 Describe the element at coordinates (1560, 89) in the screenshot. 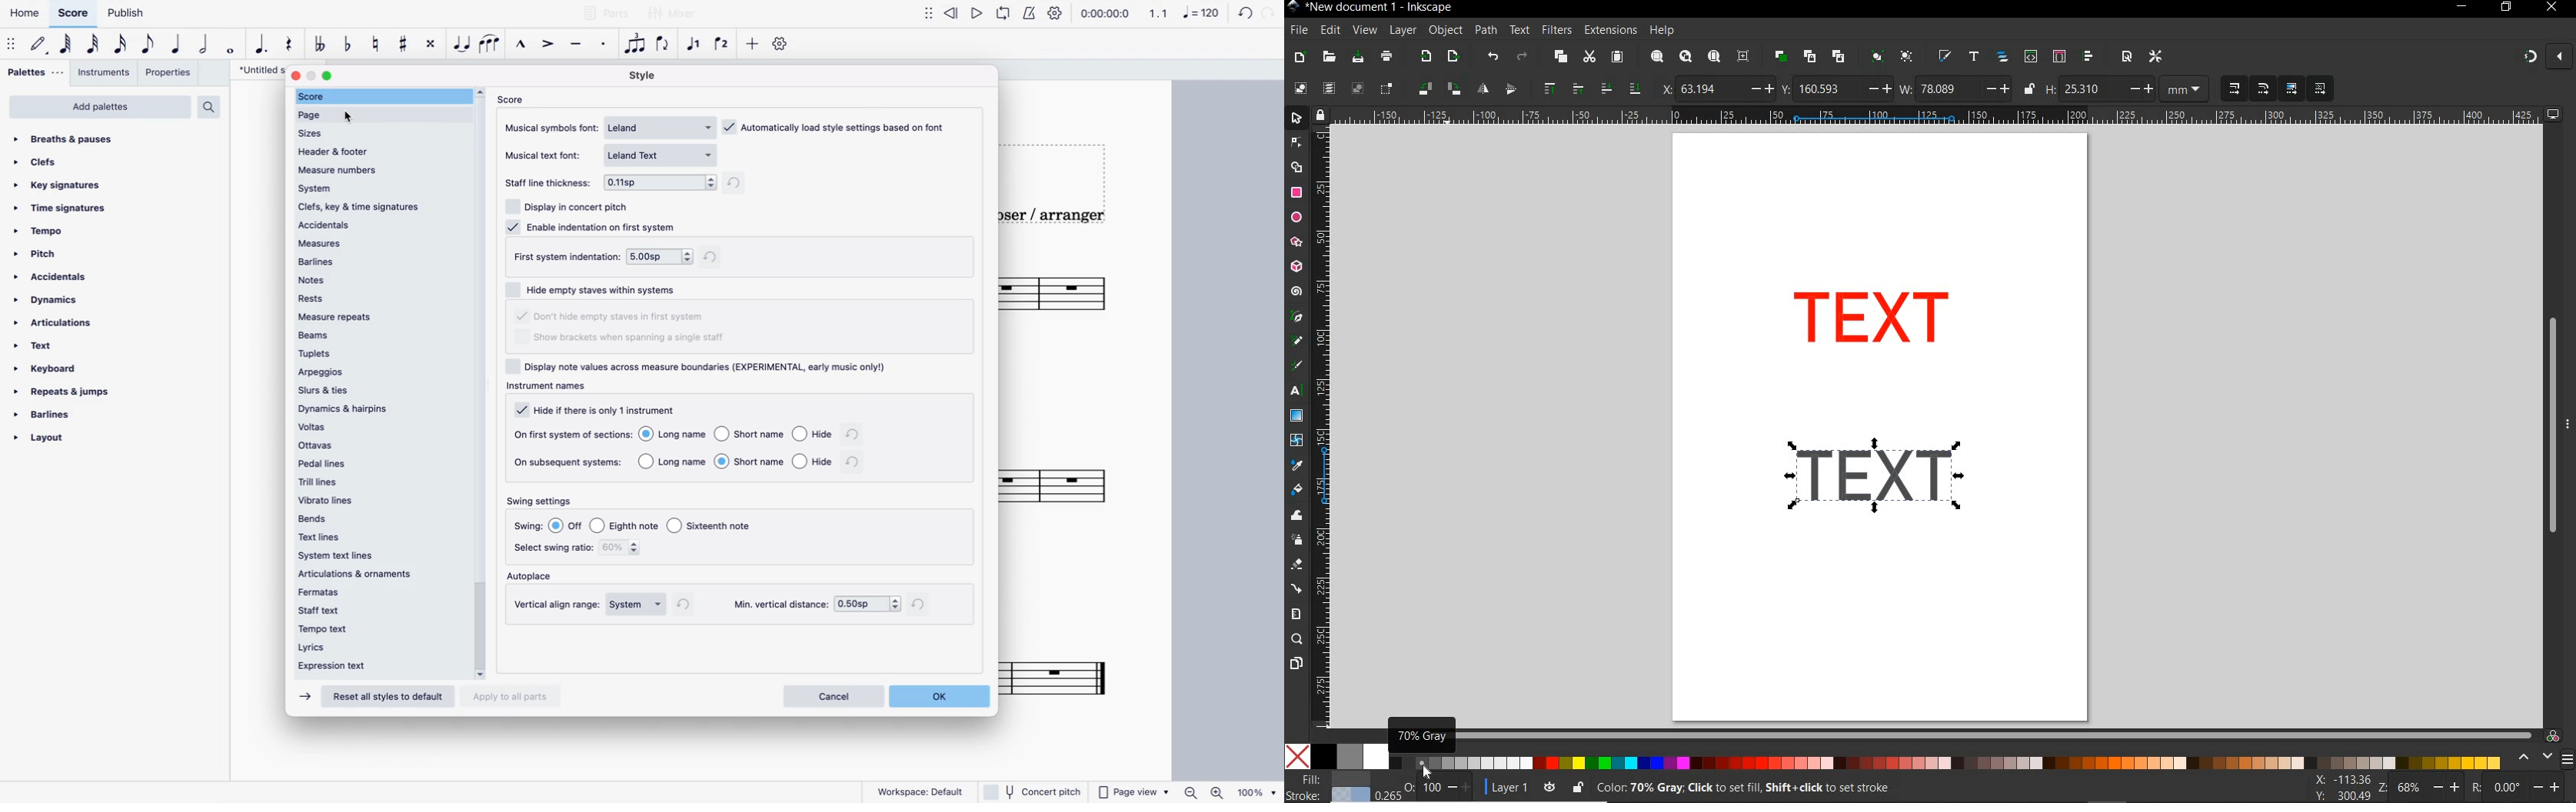

I see `raise selection` at that location.